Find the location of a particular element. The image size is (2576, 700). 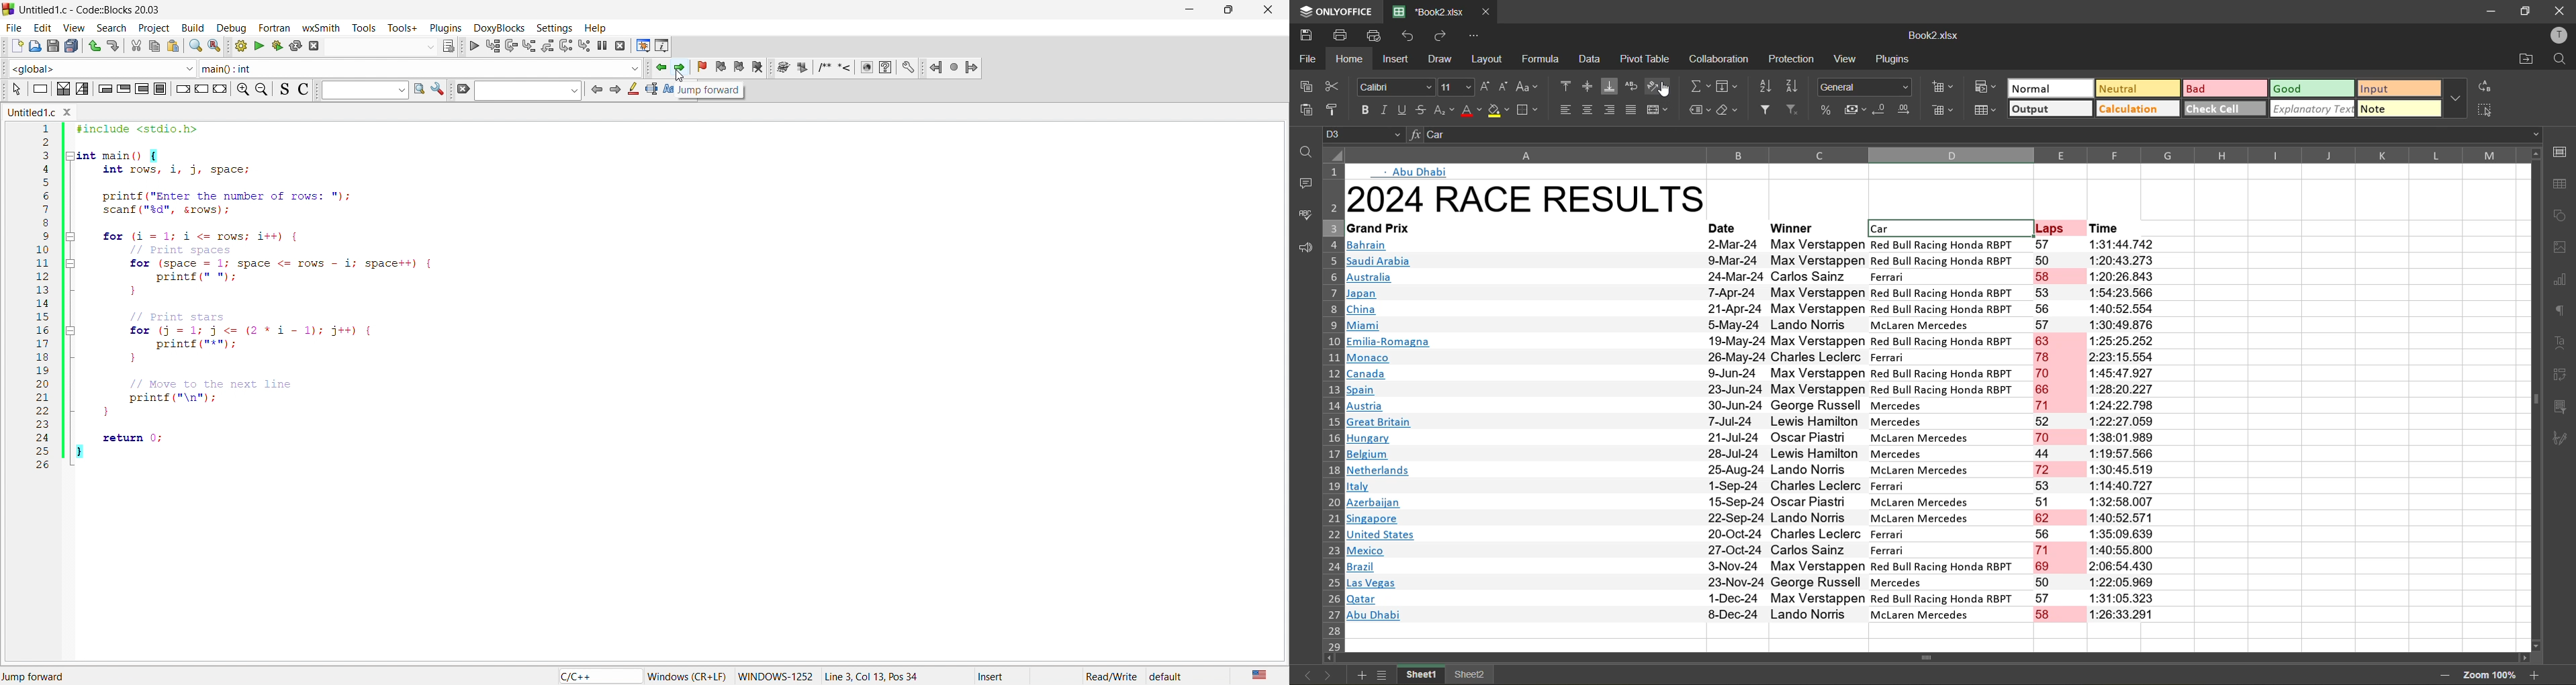

font color is located at coordinates (1472, 113).